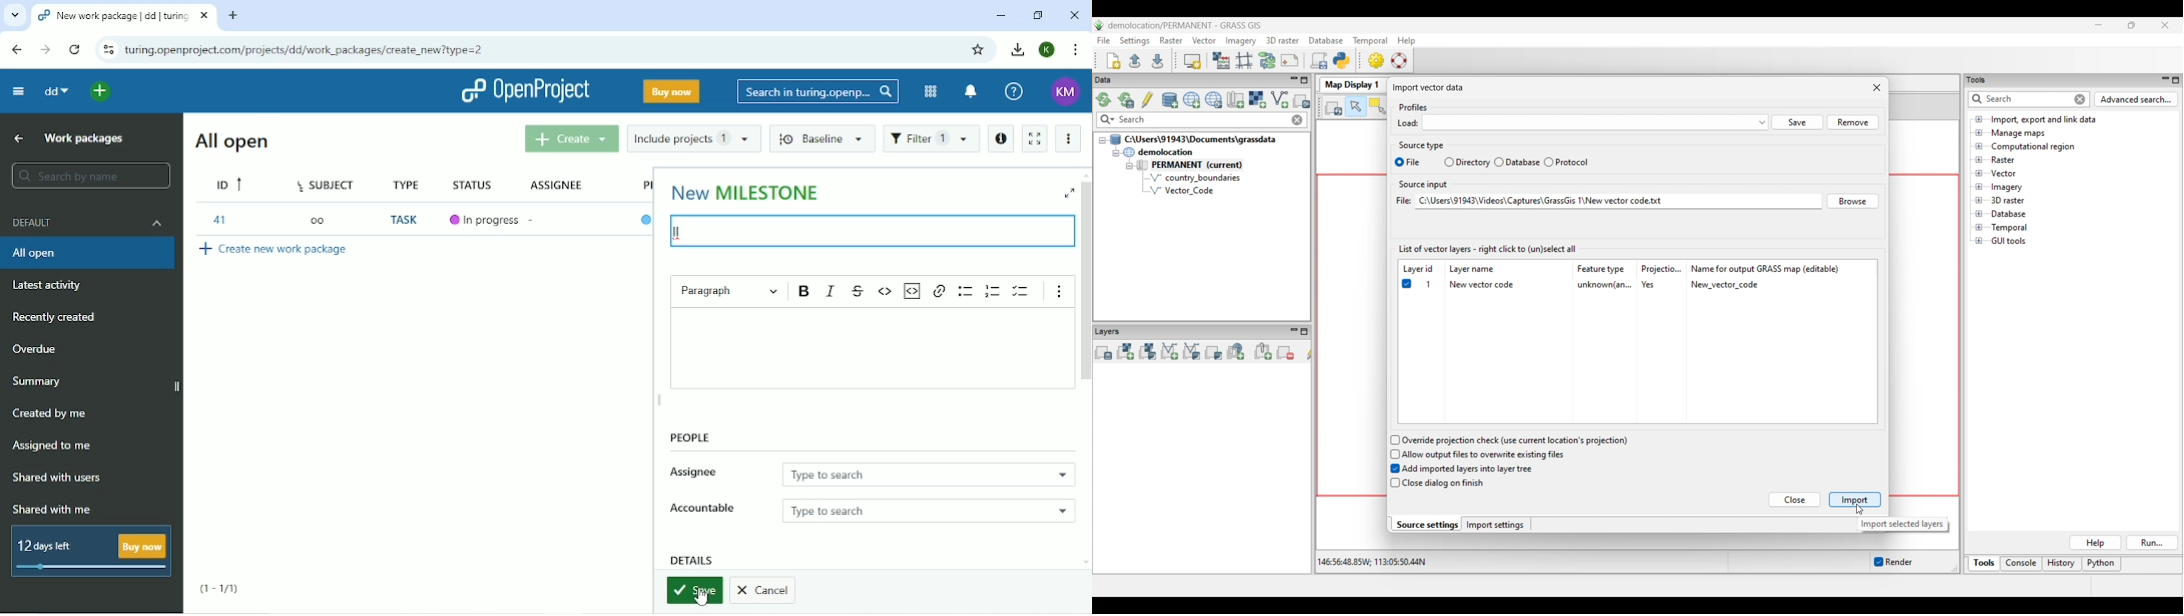  Describe the element at coordinates (125, 15) in the screenshot. I see `Current tab` at that location.